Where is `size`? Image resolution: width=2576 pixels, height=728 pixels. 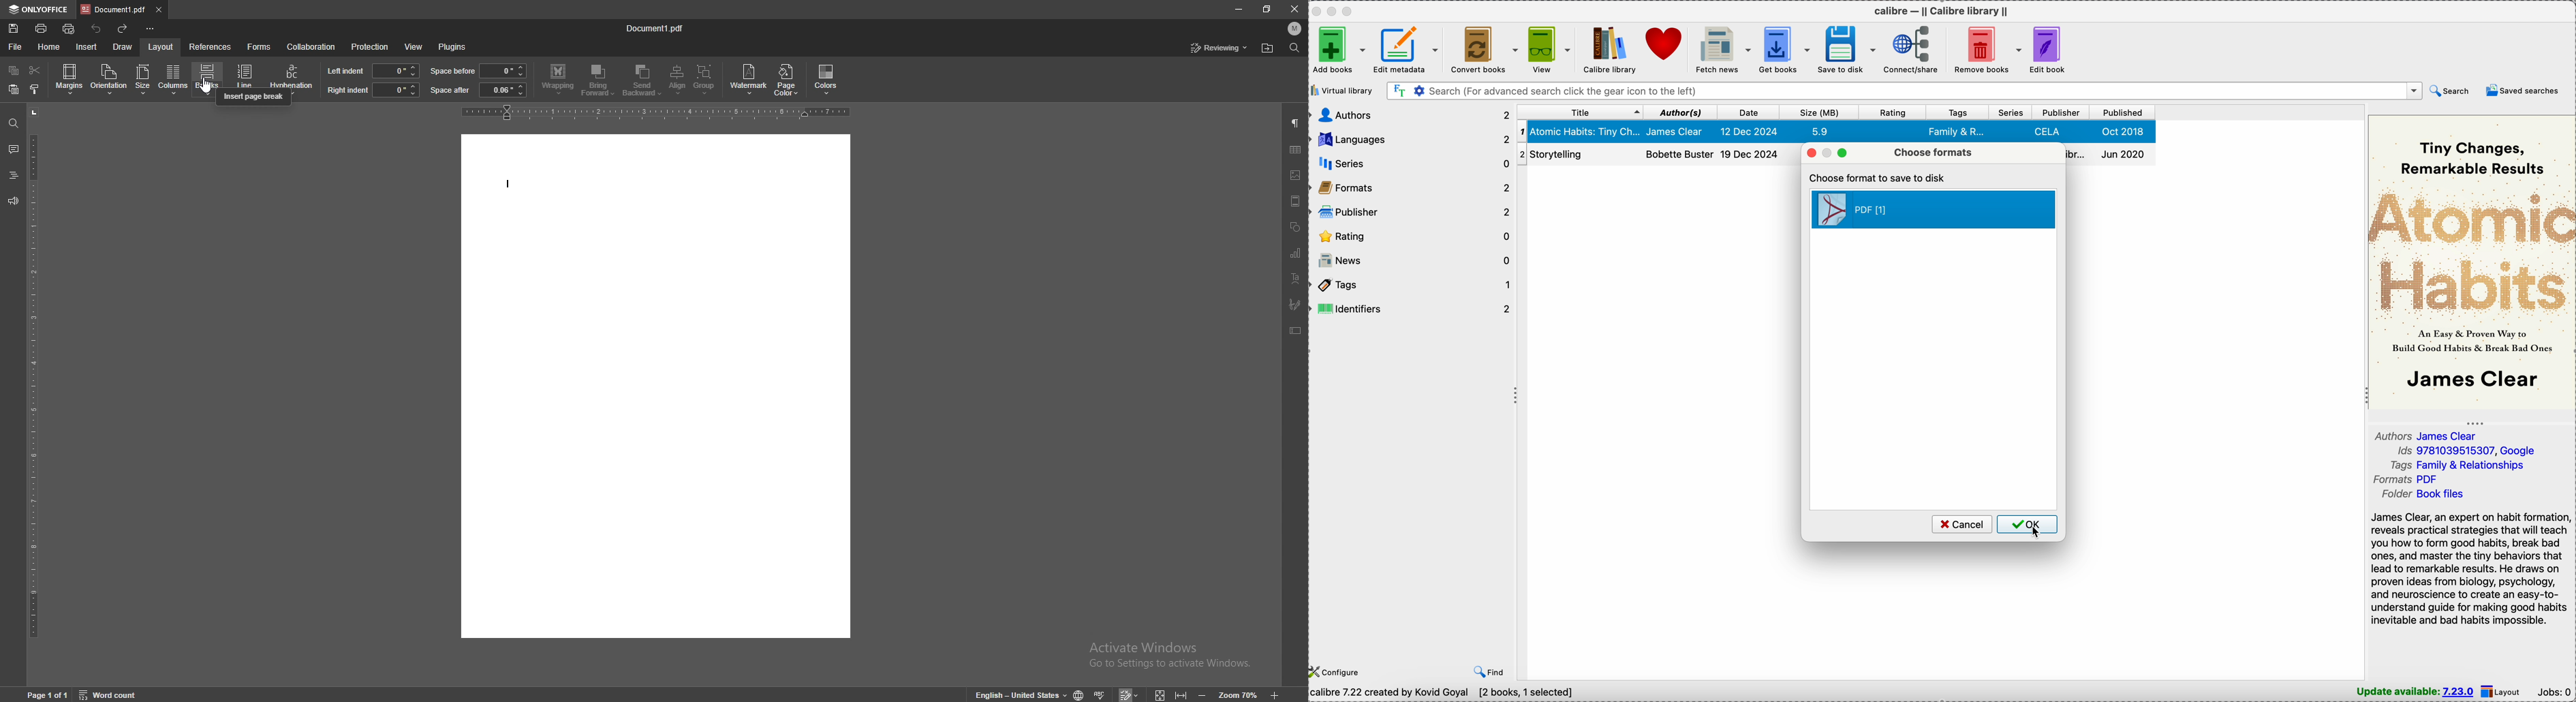 size is located at coordinates (1817, 112).